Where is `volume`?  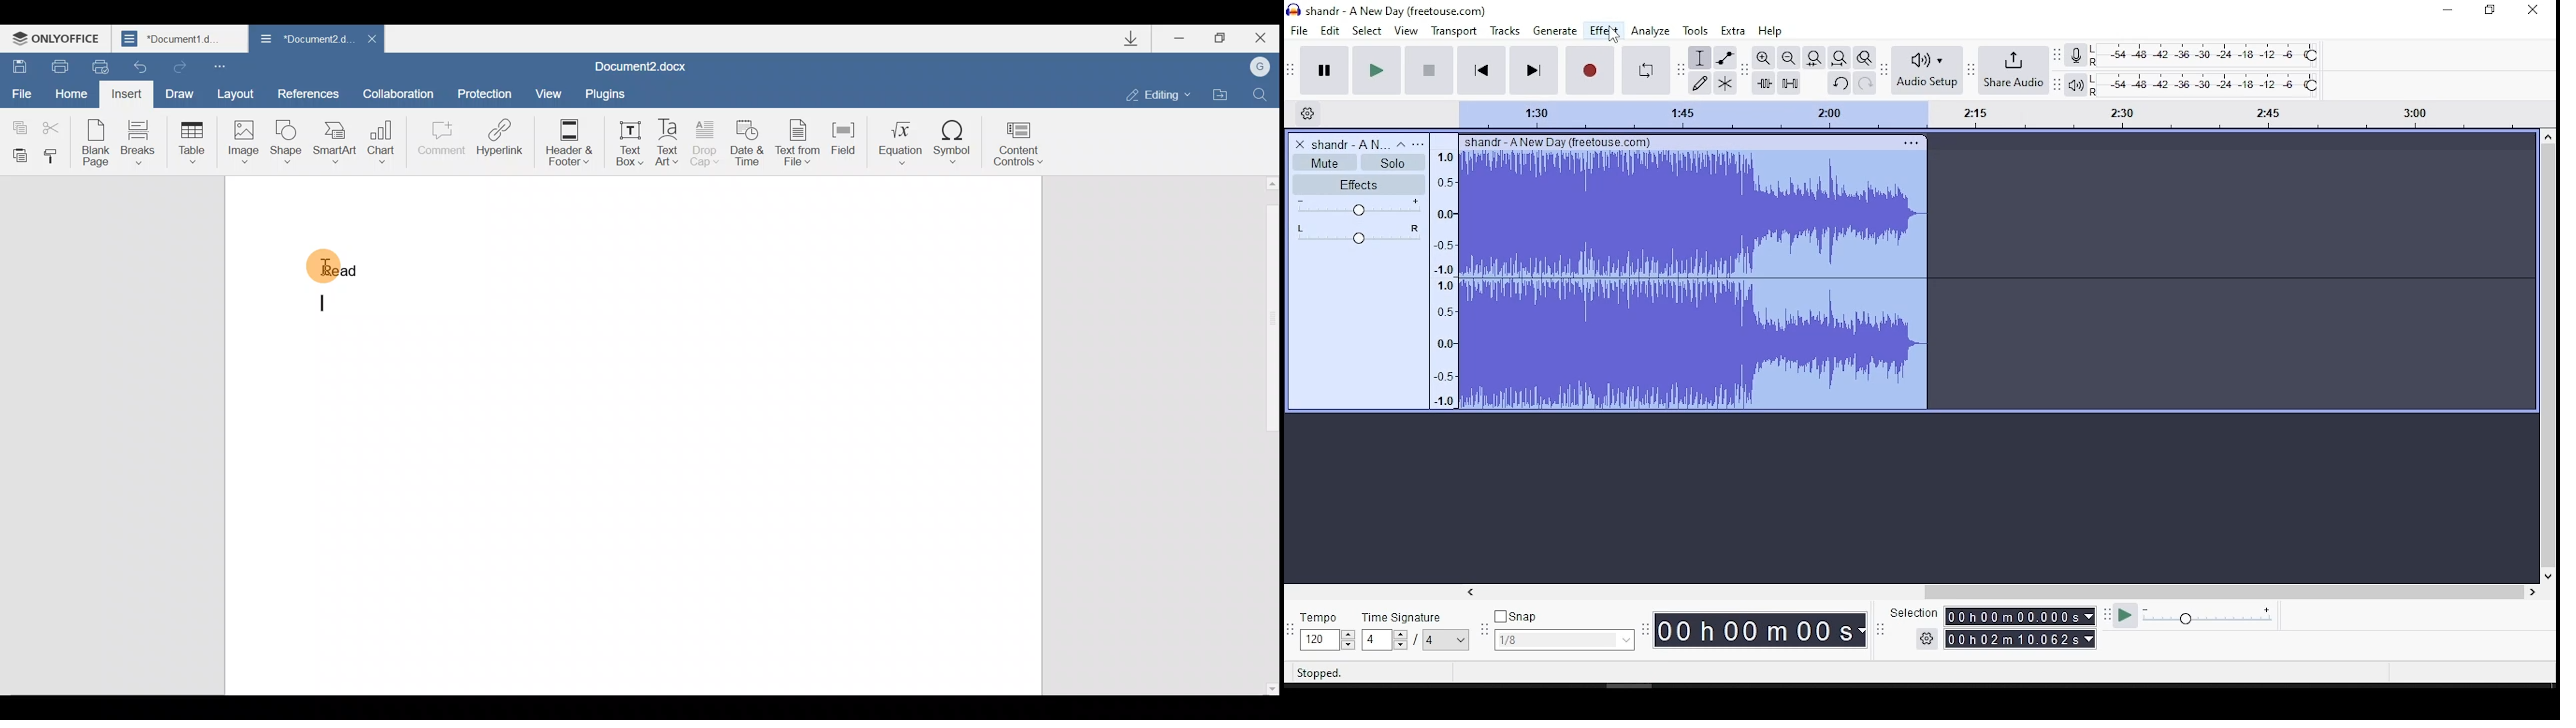 volume is located at coordinates (1357, 207).